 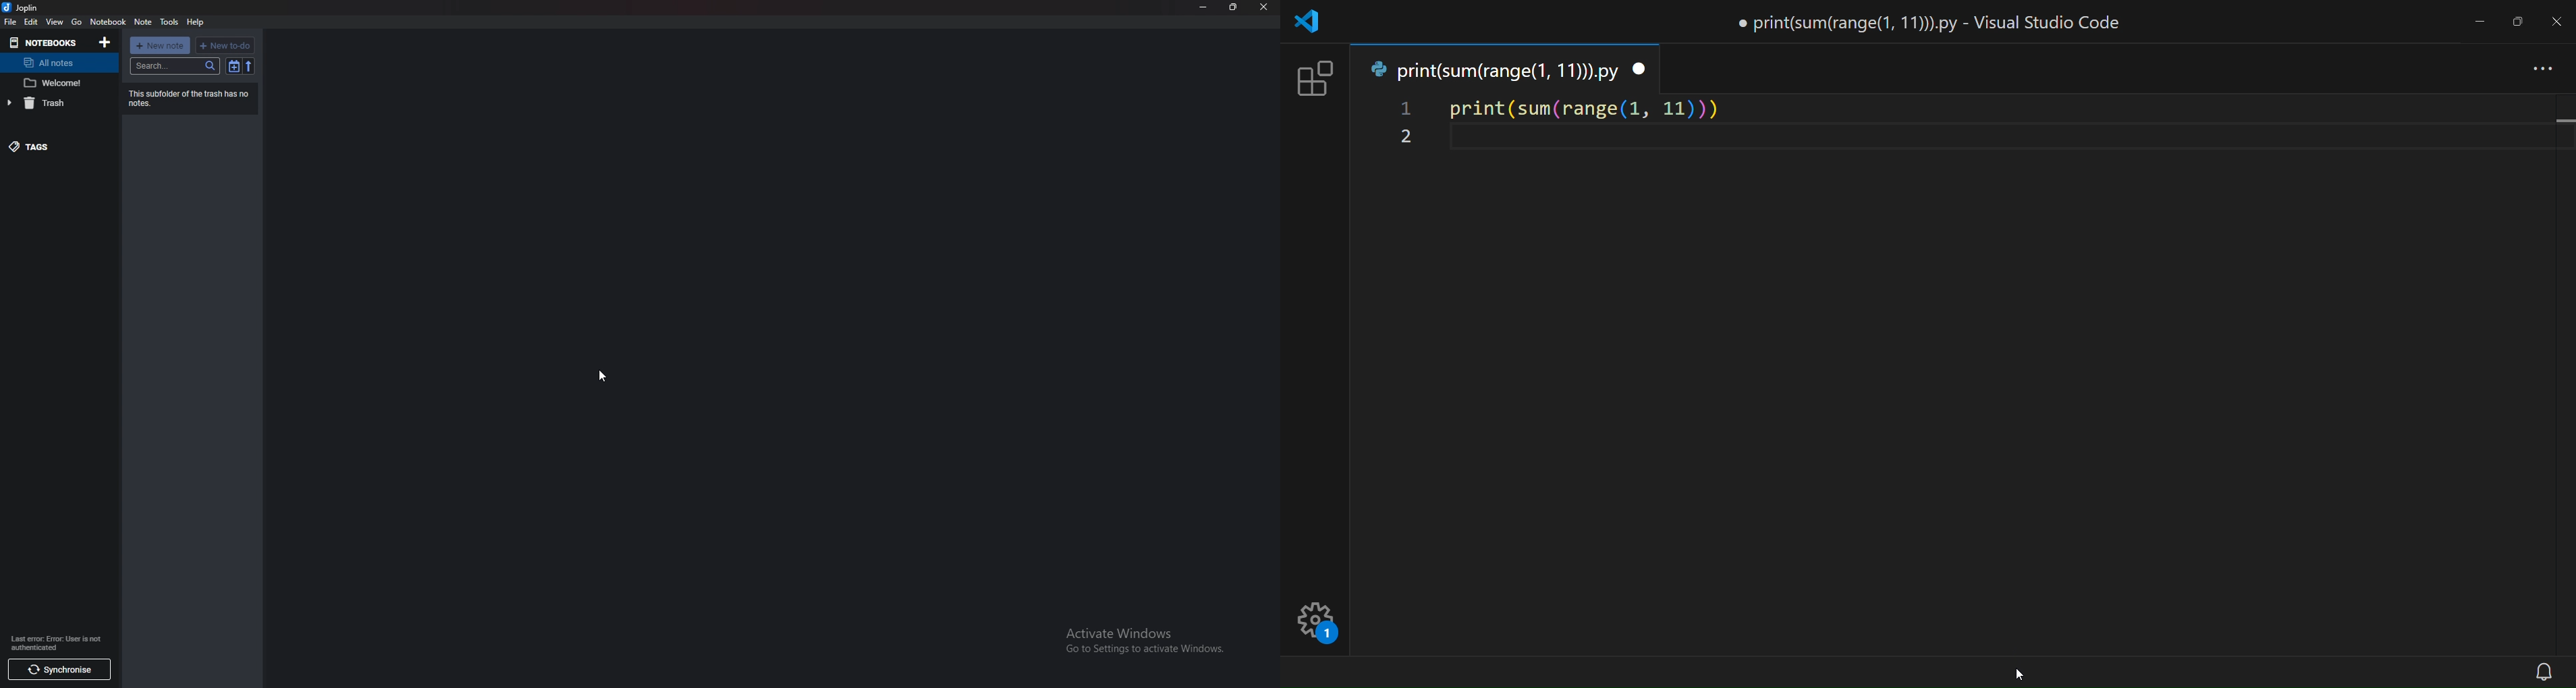 What do you see at coordinates (76, 22) in the screenshot?
I see `Go` at bounding box center [76, 22].